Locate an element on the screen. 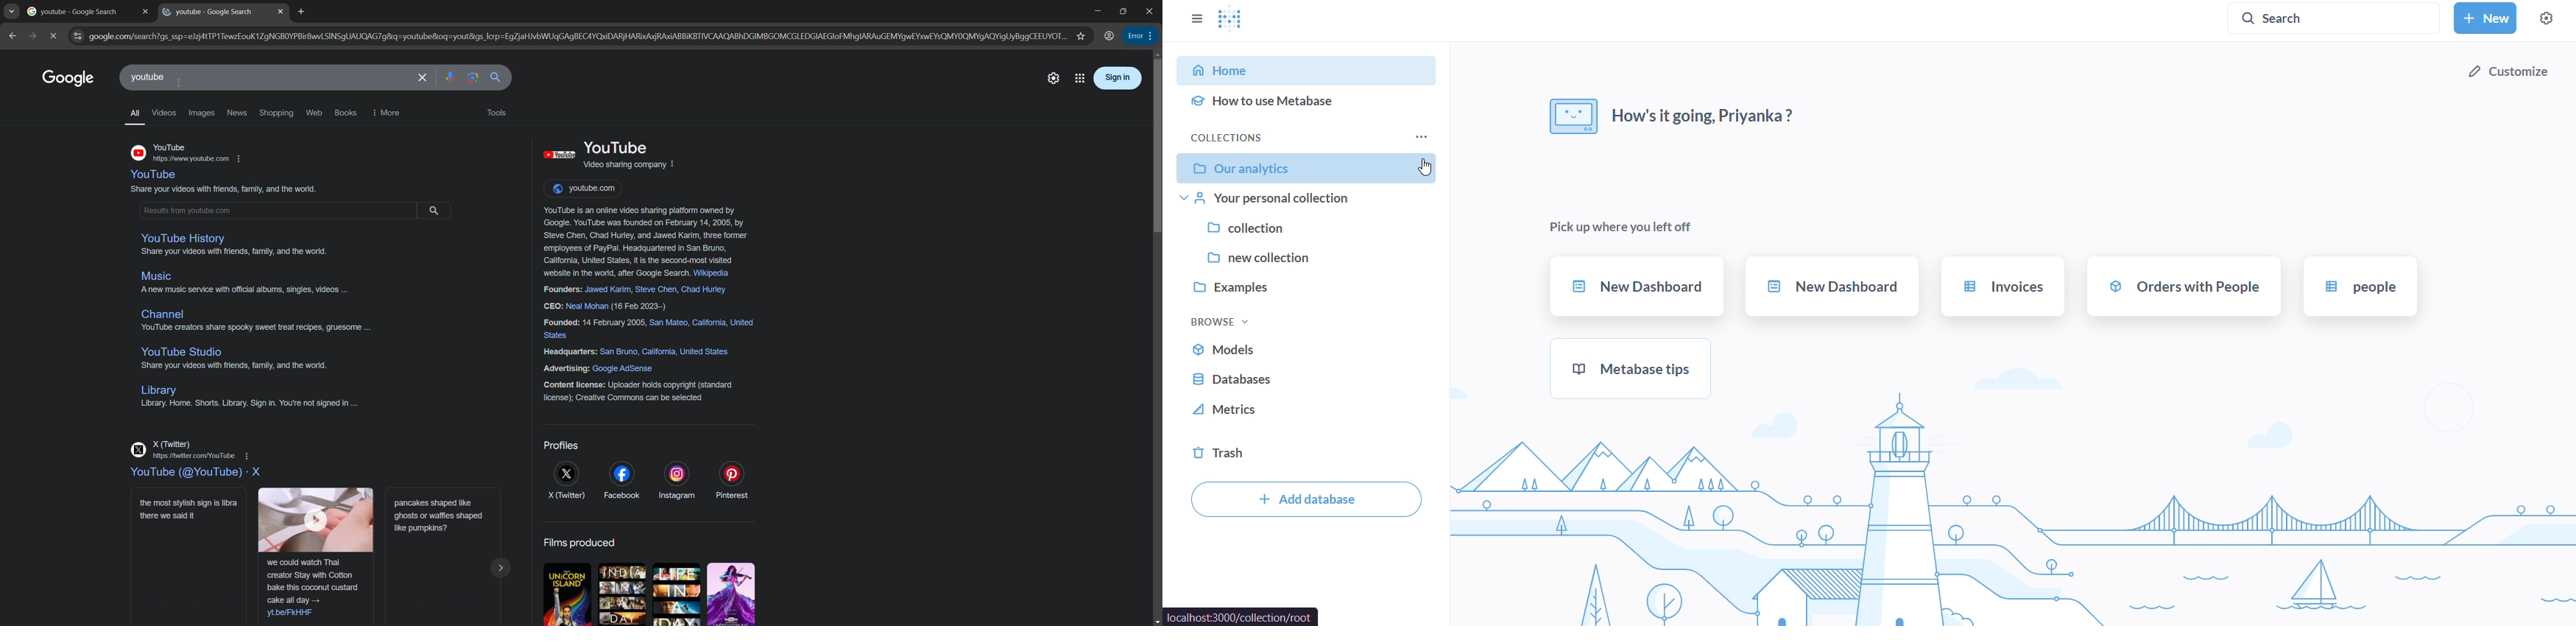 The height and width of the screenshot is (644, 2576). youtube is located at coordinates (156, 175).